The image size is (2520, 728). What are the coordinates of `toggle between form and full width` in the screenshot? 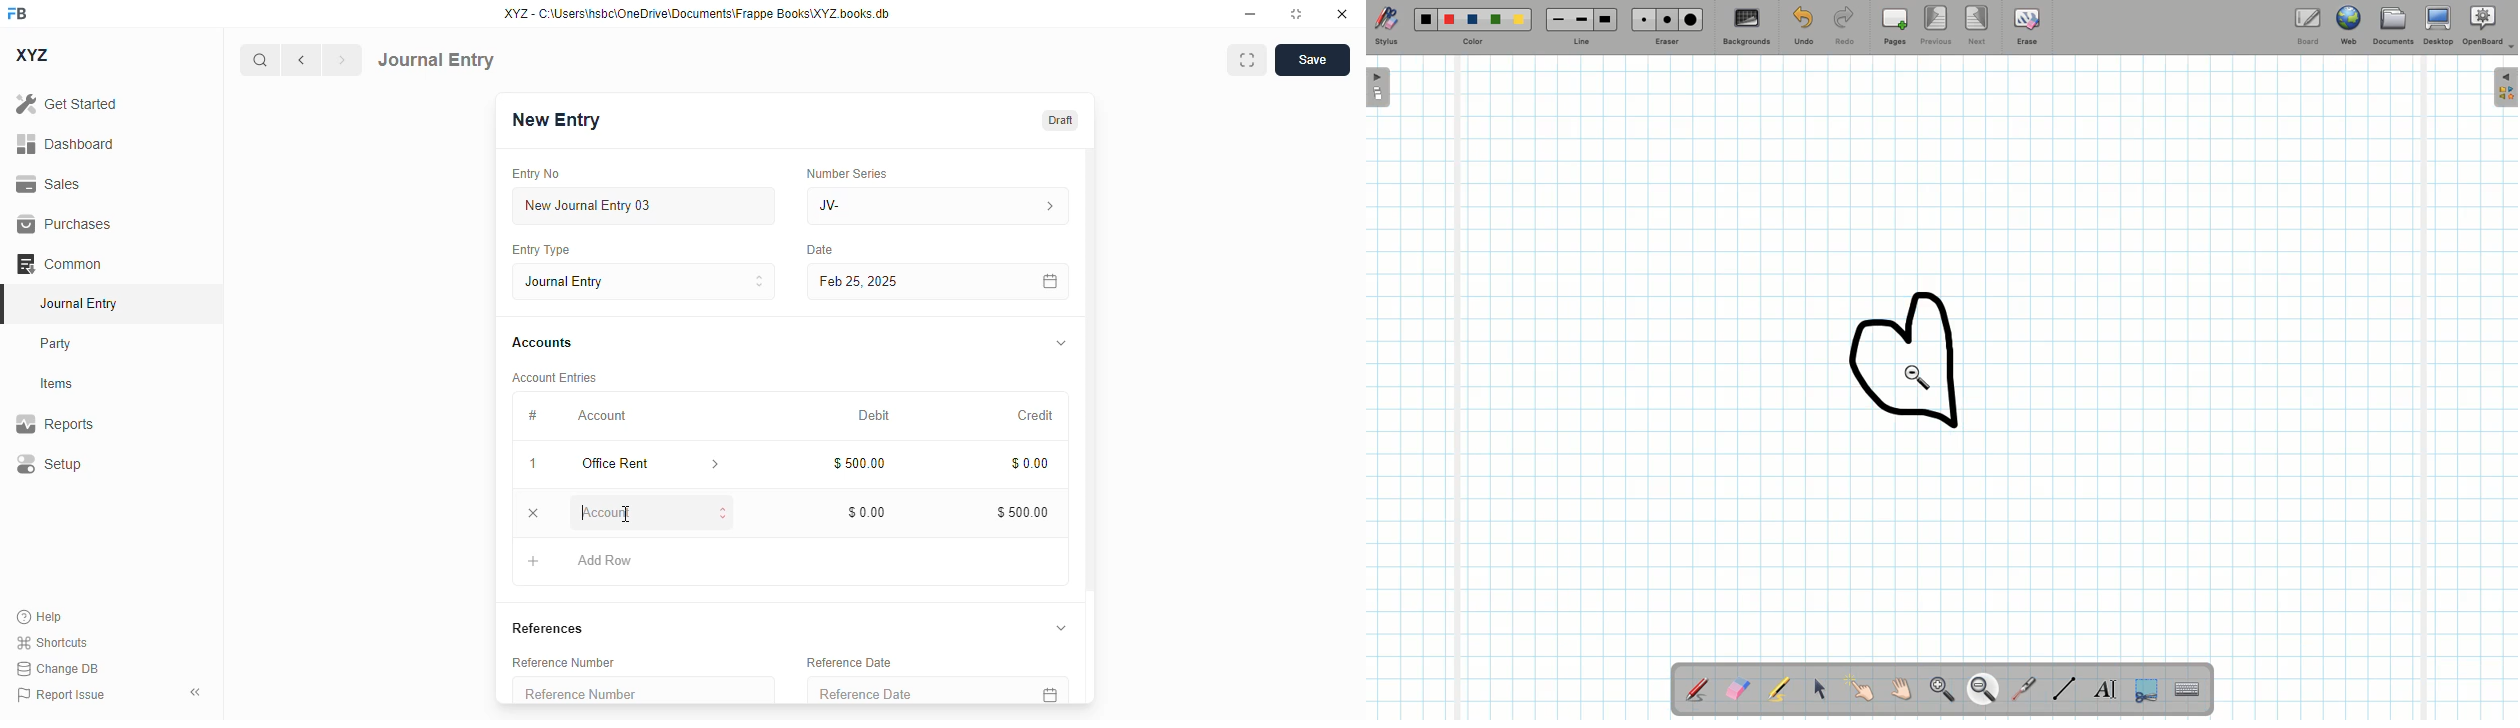 It's located at (1248, 60).